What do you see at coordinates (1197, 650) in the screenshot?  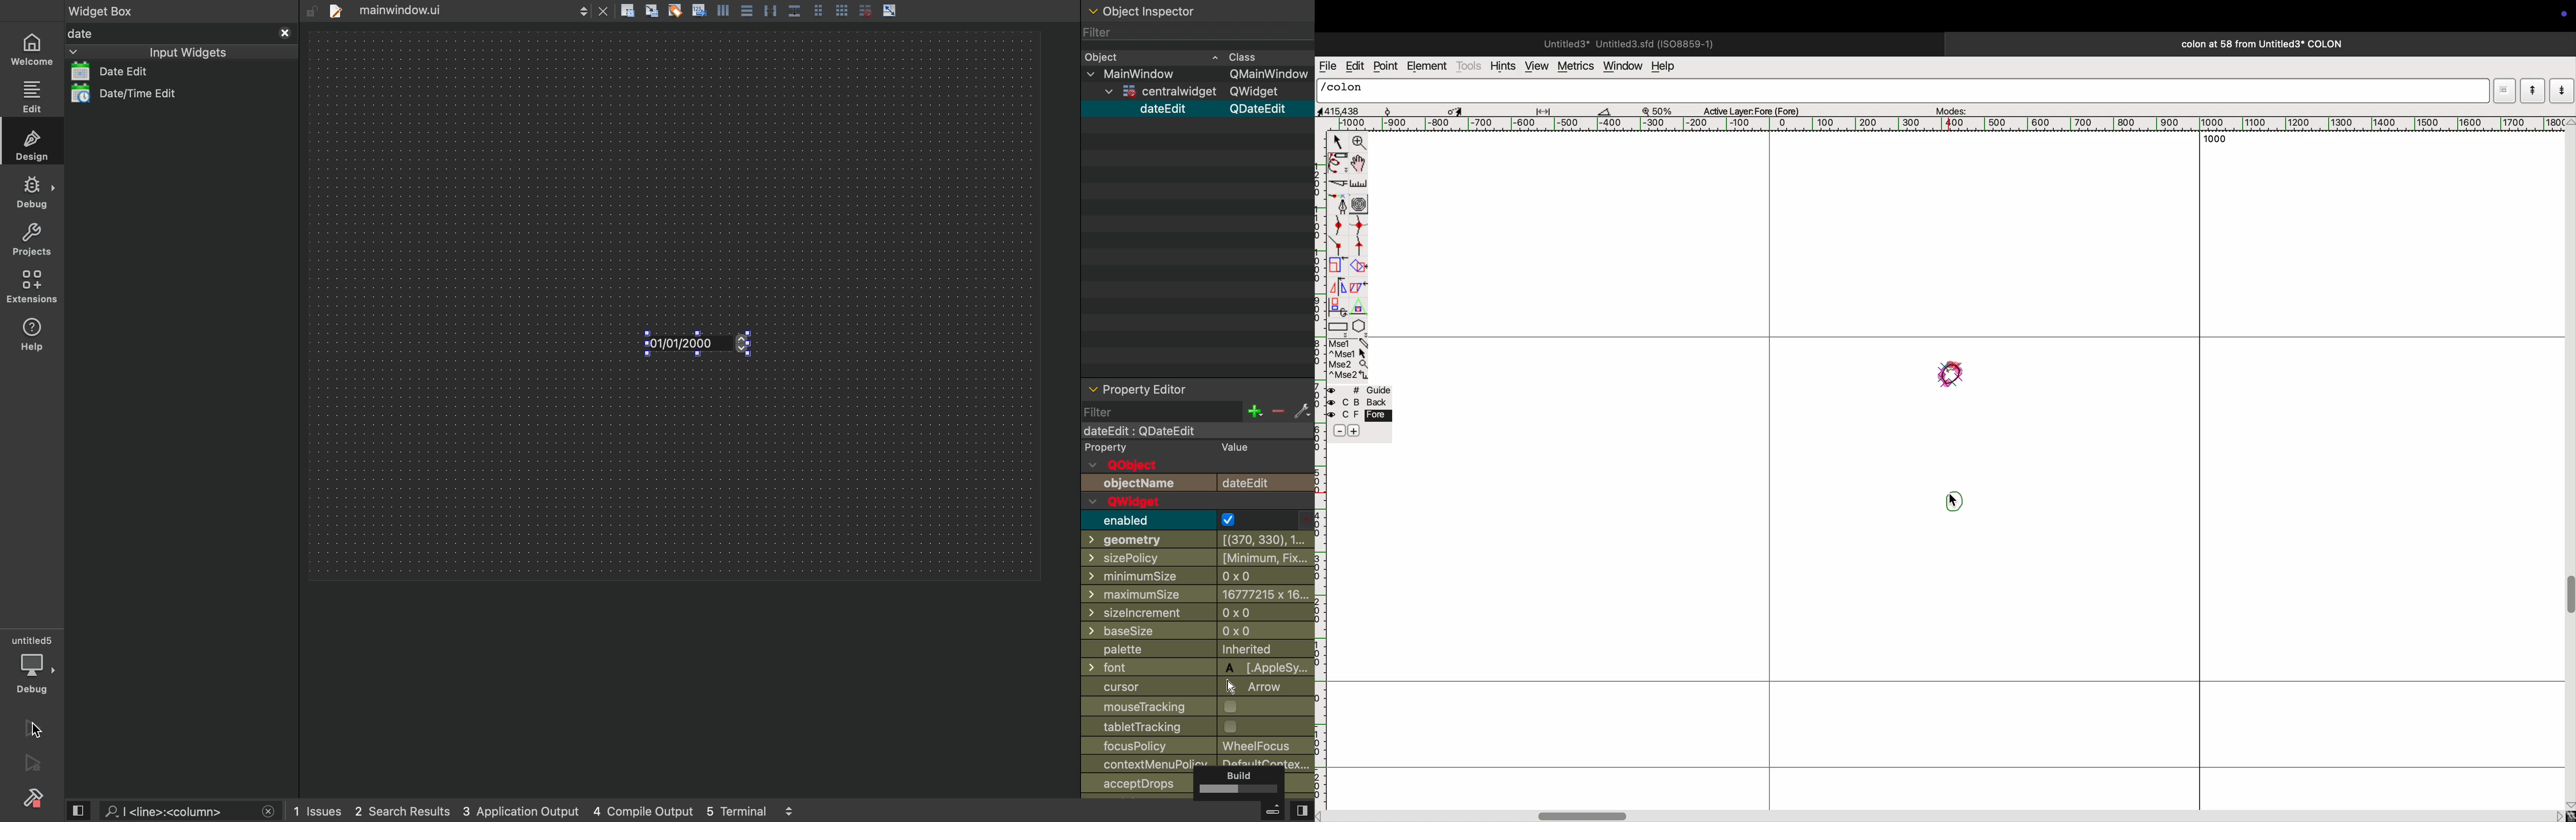 I see `palette` at bounding box center [1197, 650].